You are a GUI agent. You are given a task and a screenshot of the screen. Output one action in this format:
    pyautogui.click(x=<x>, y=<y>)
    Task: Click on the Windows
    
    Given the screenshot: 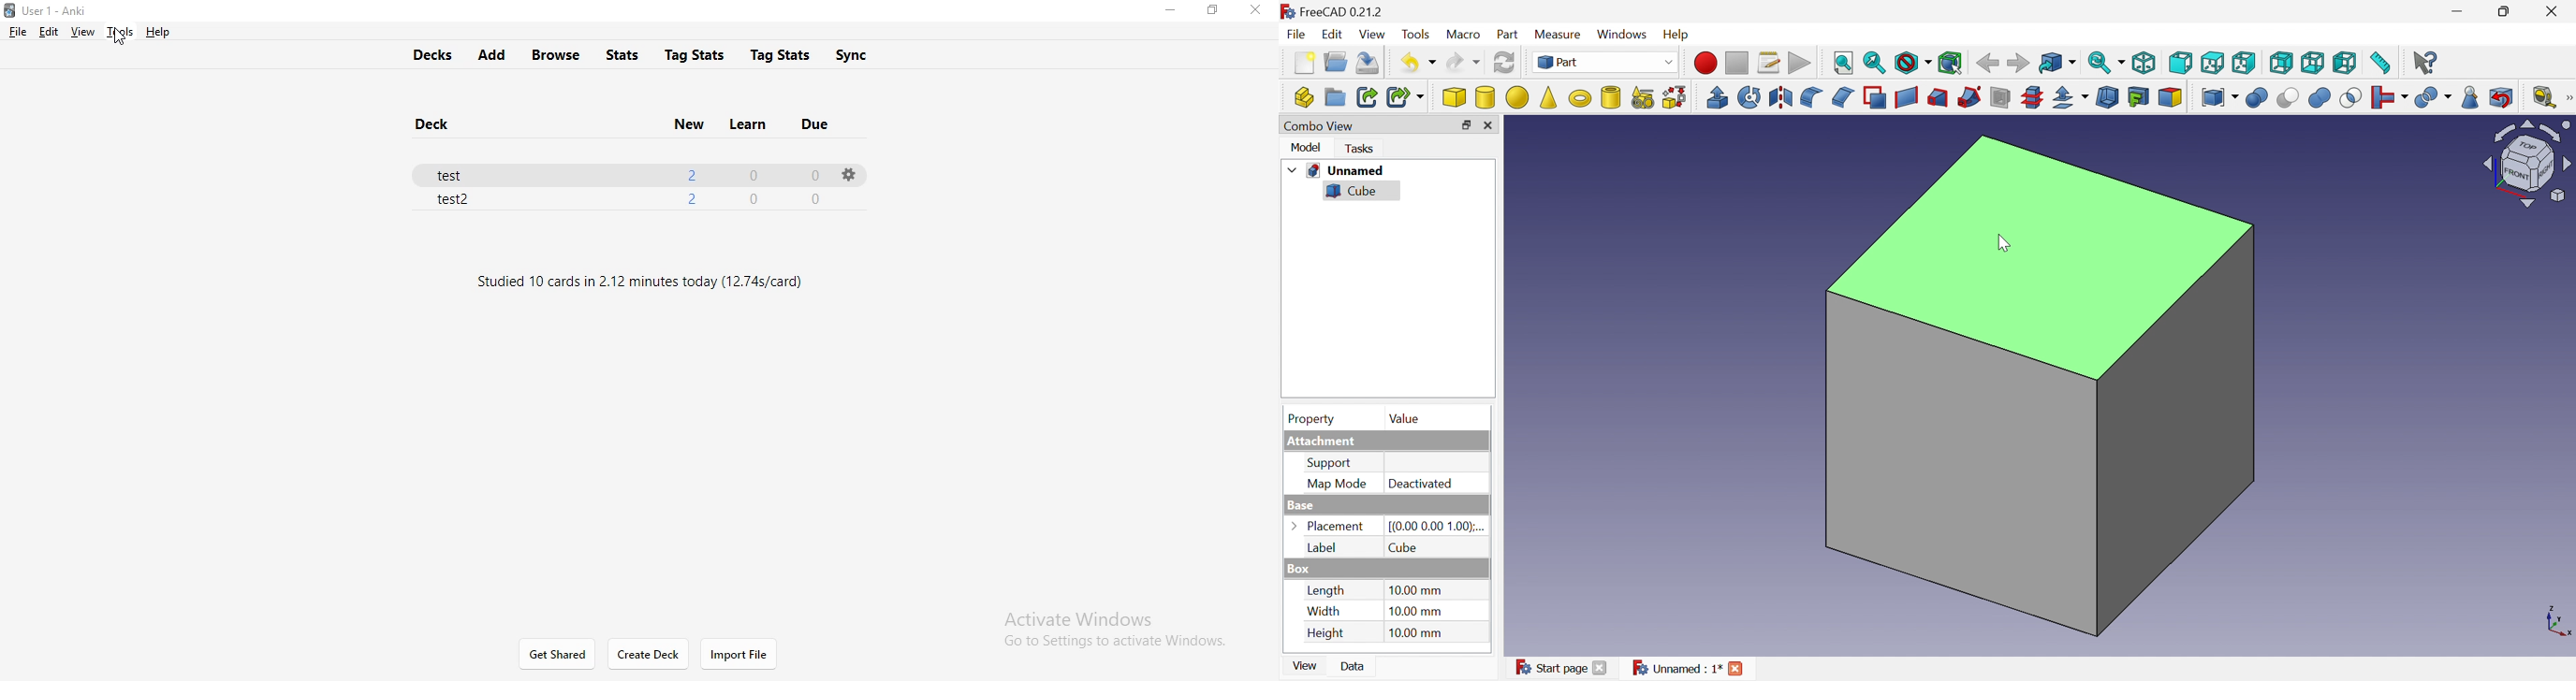 What is the action you would take?
    pyautogui.click(x=1624, y=34)
    